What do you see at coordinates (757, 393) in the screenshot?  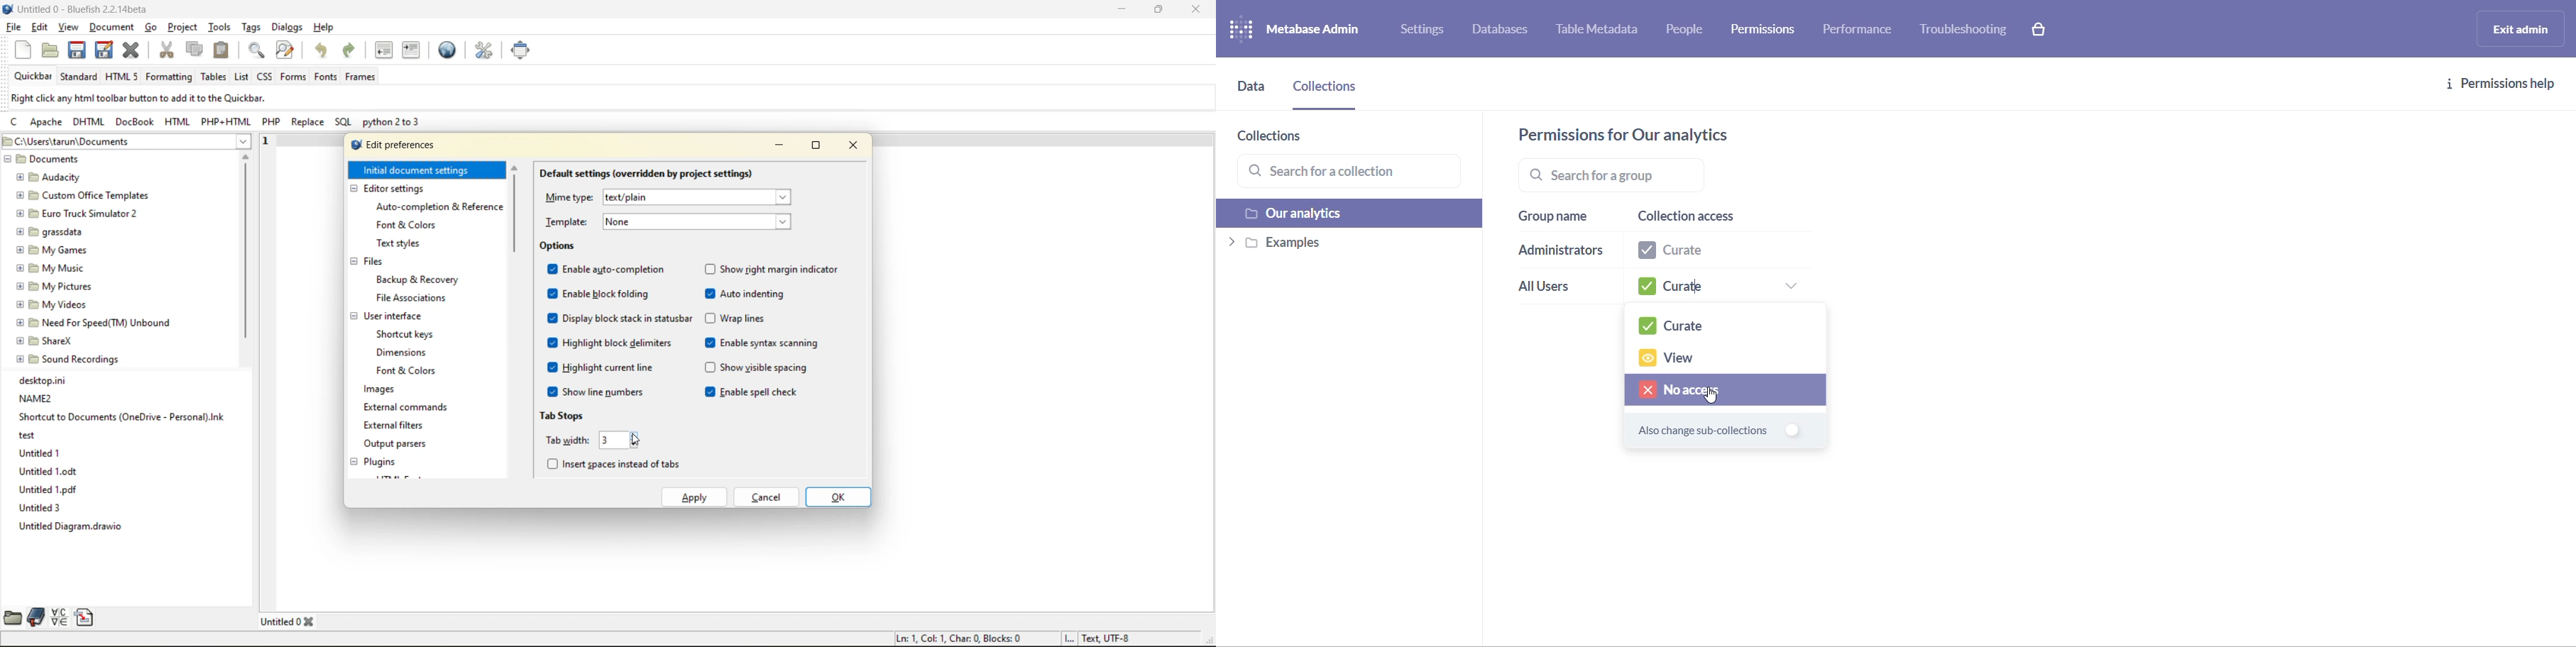 I see `enable spell check` at bounding box center [757, 393].